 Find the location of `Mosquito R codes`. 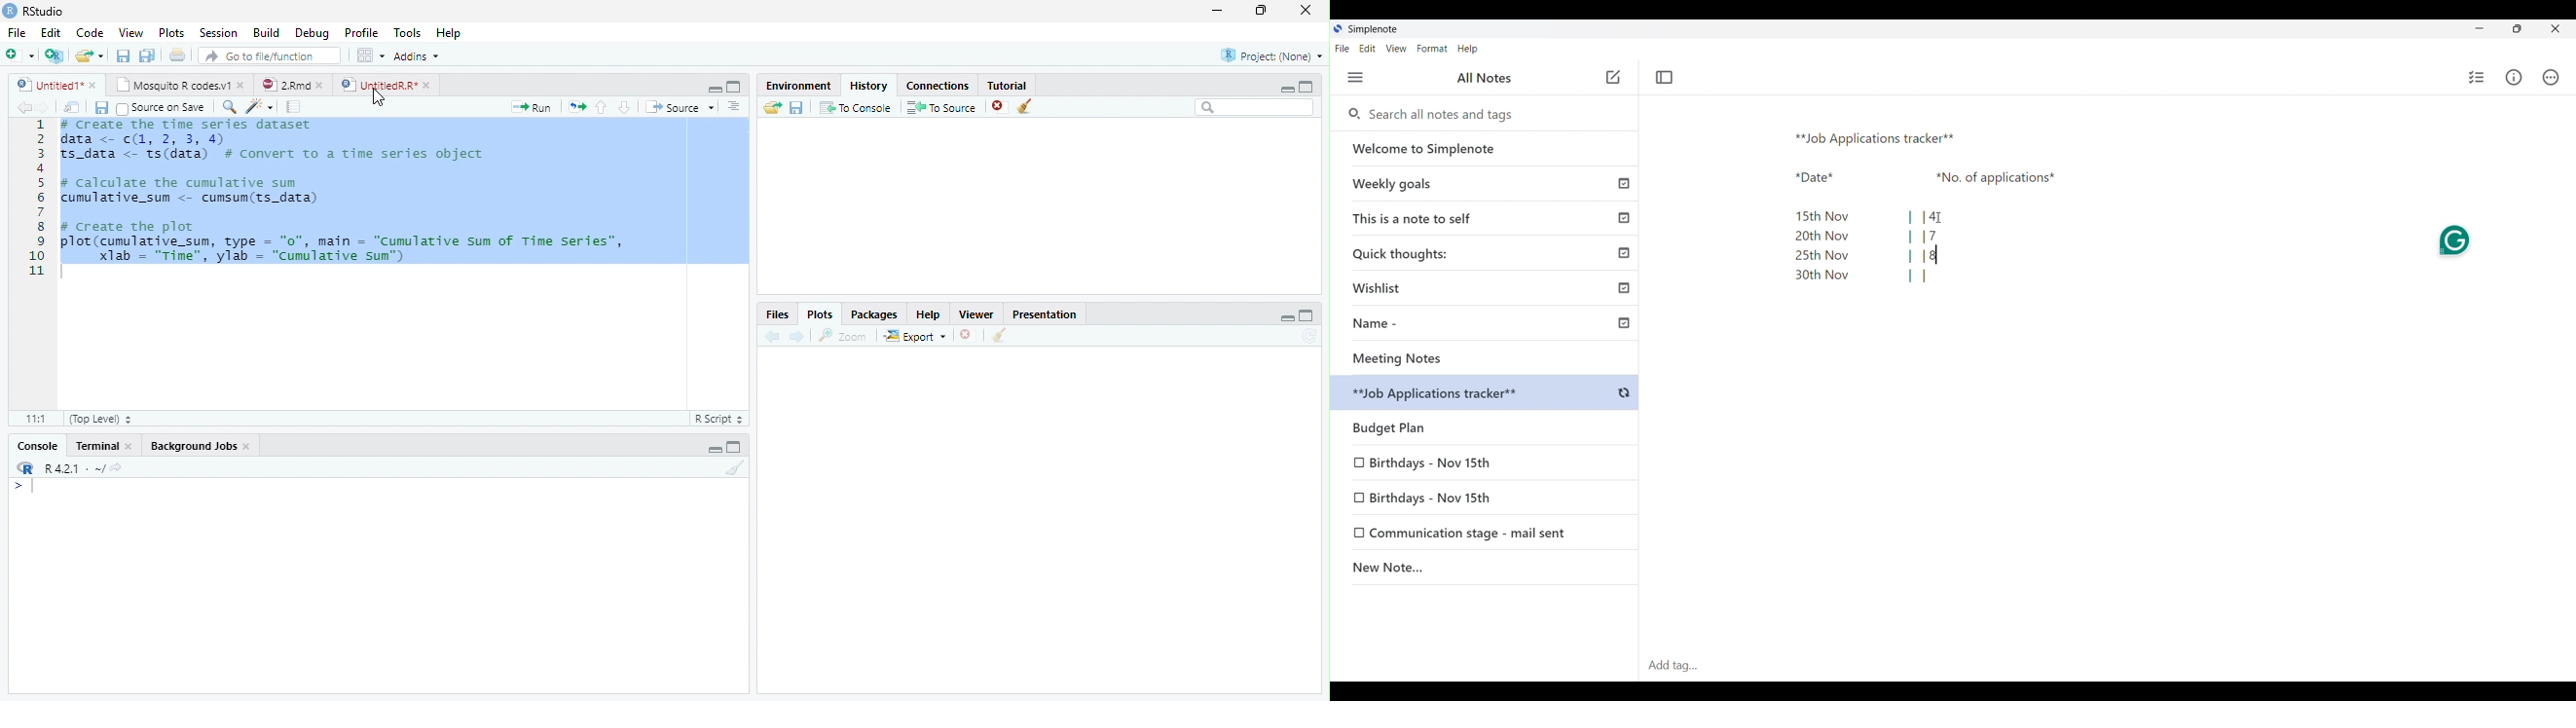

Mosquito R codes is located at coordinates (182, 84).